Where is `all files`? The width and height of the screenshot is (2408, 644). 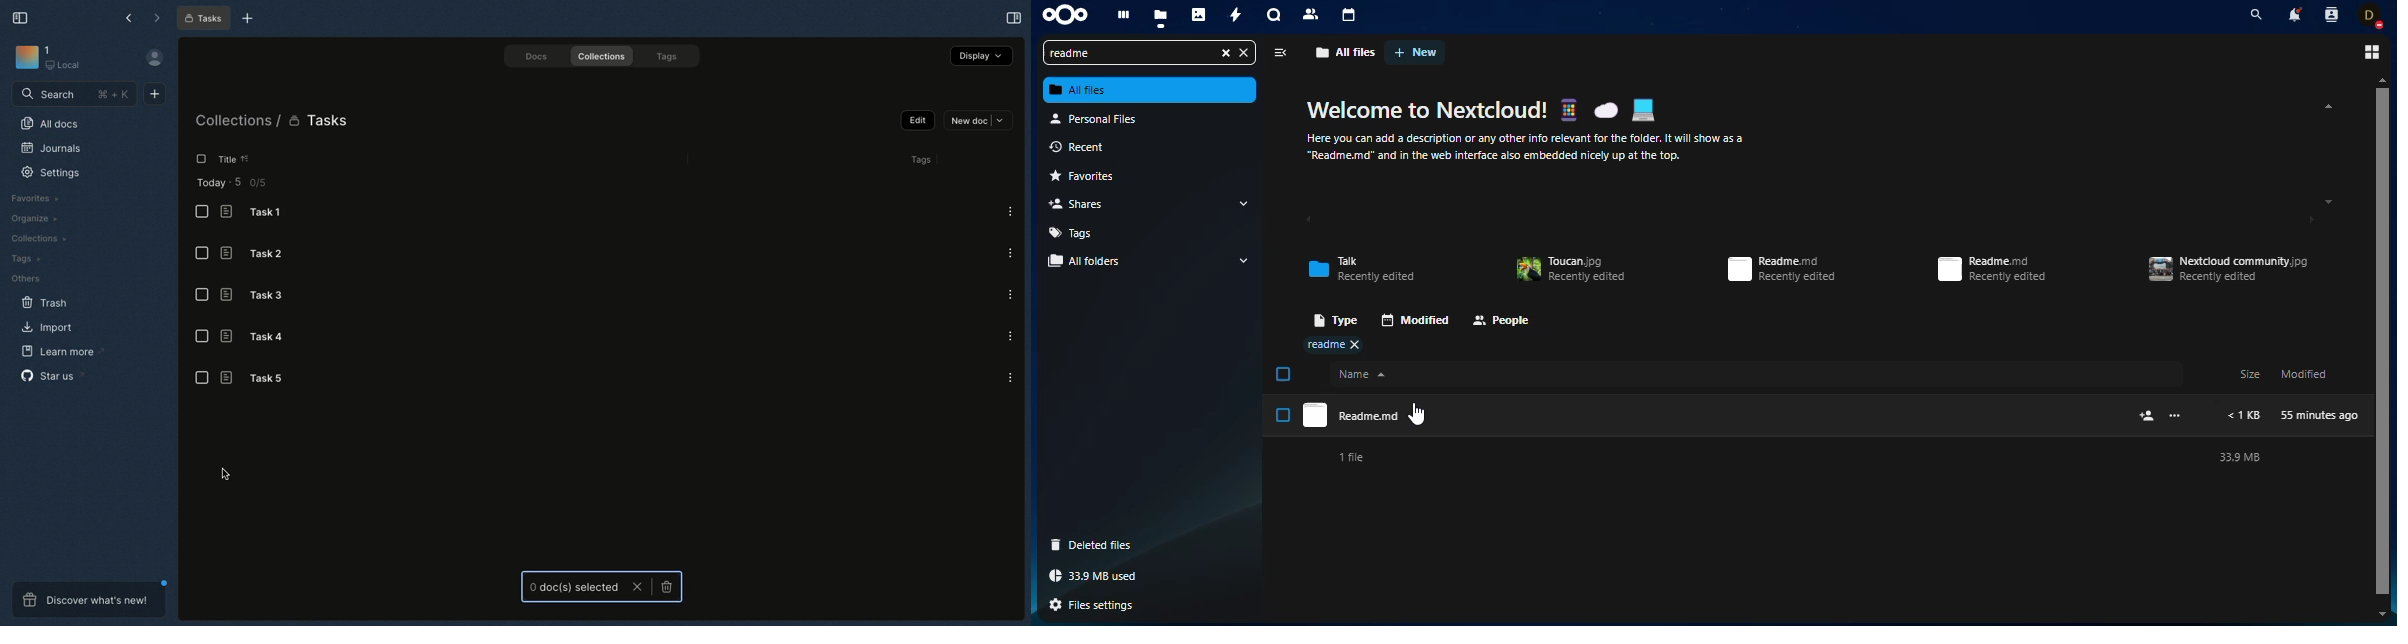
all files is located at coordinates (1151, 90).